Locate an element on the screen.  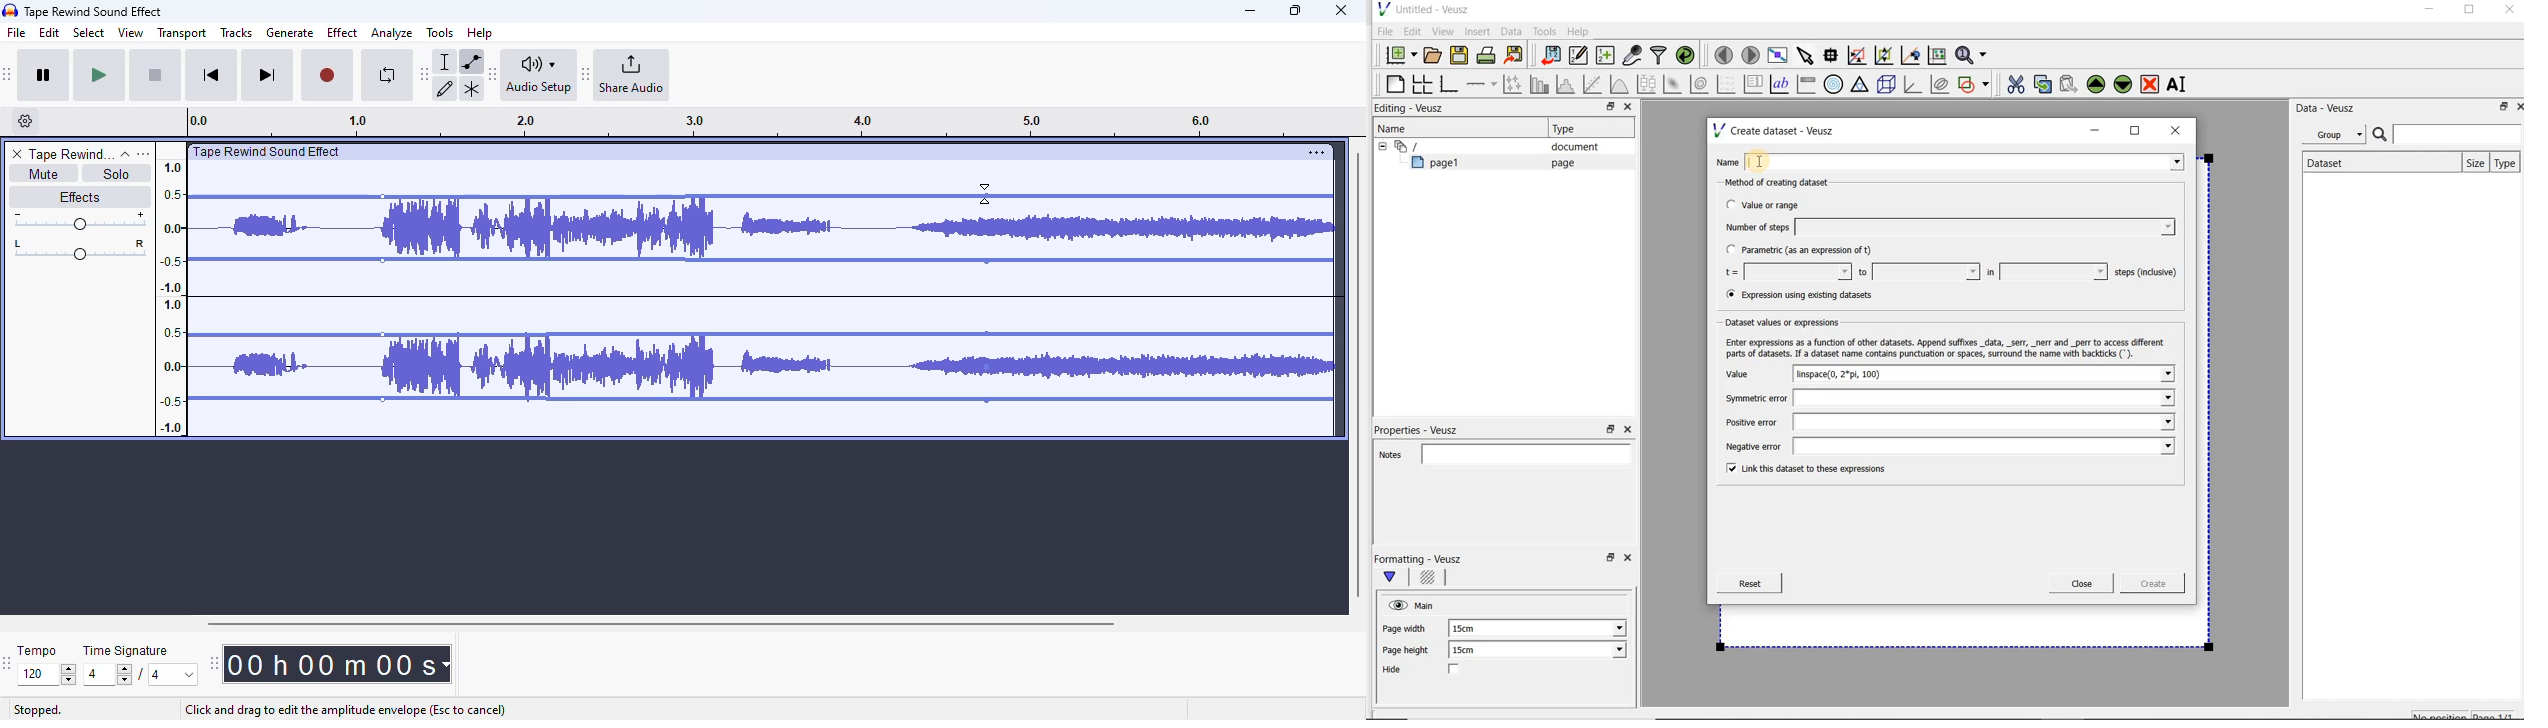
Positive error is located at coordinates (1945, 422).